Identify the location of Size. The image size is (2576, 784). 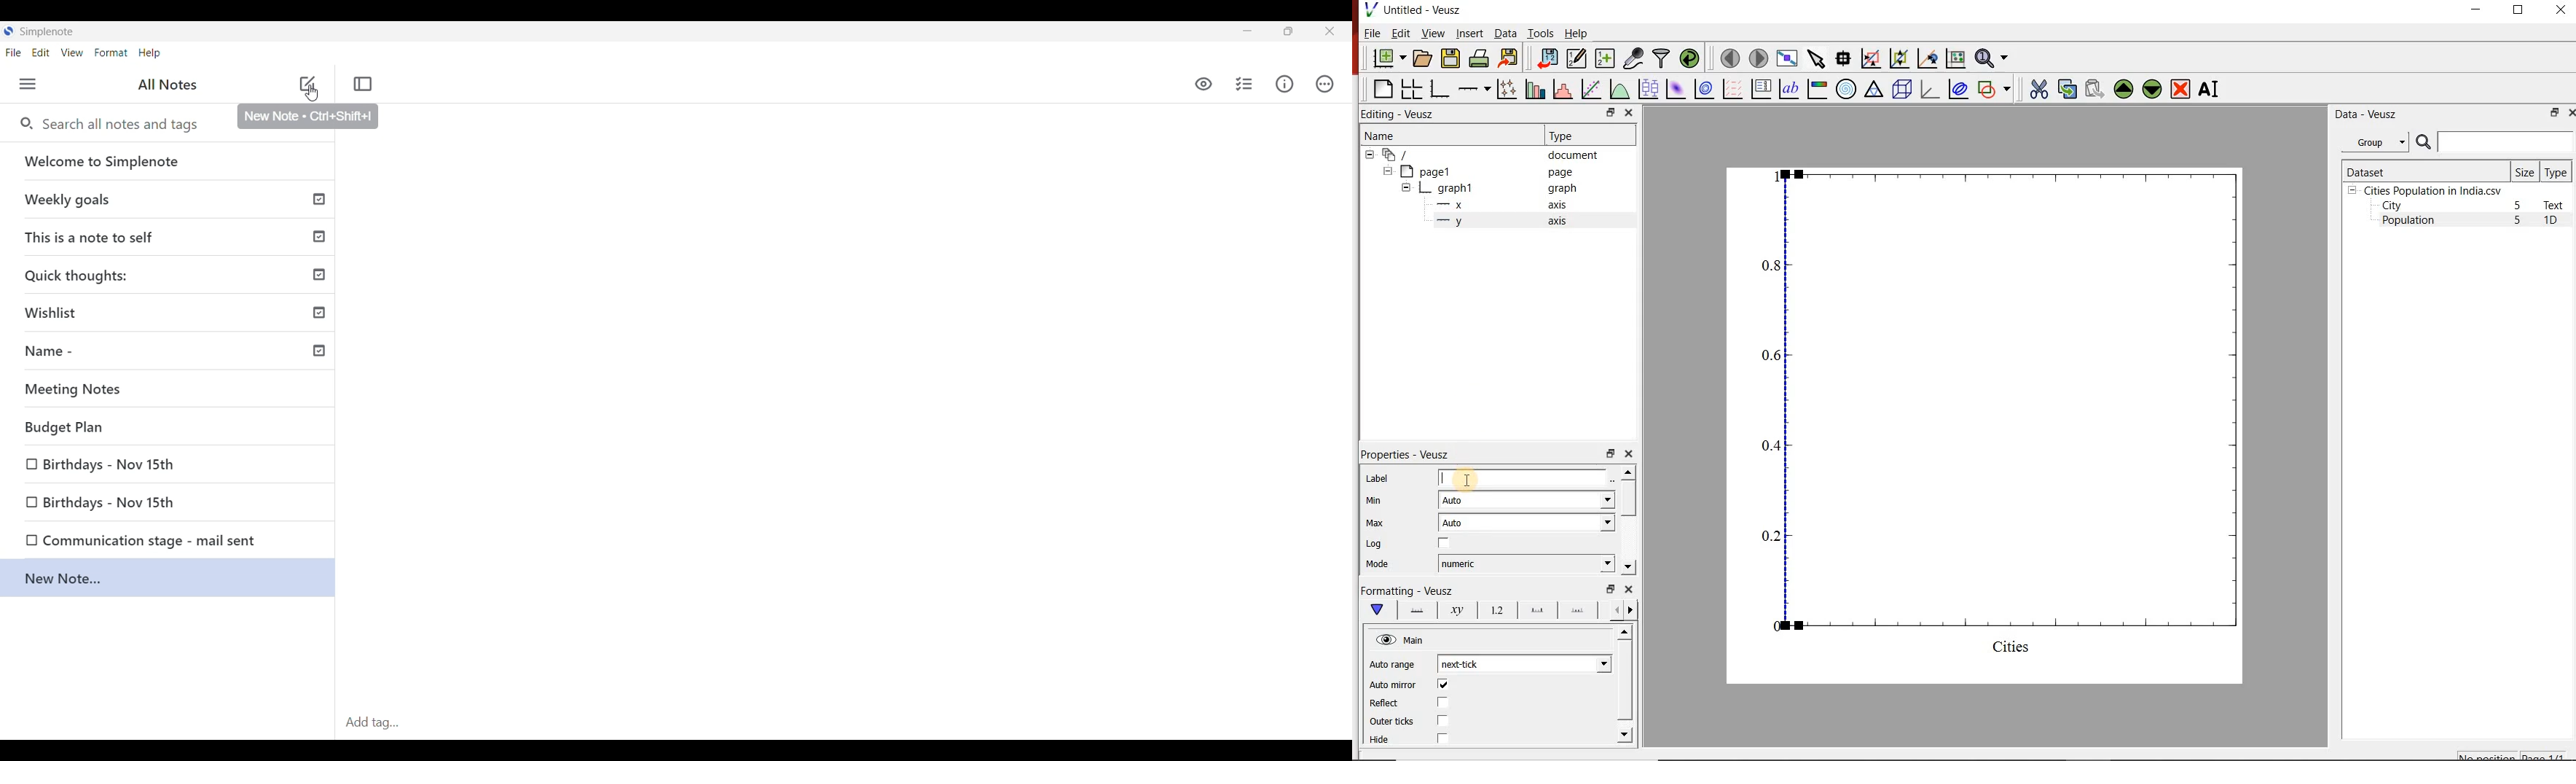
(2525, 171).